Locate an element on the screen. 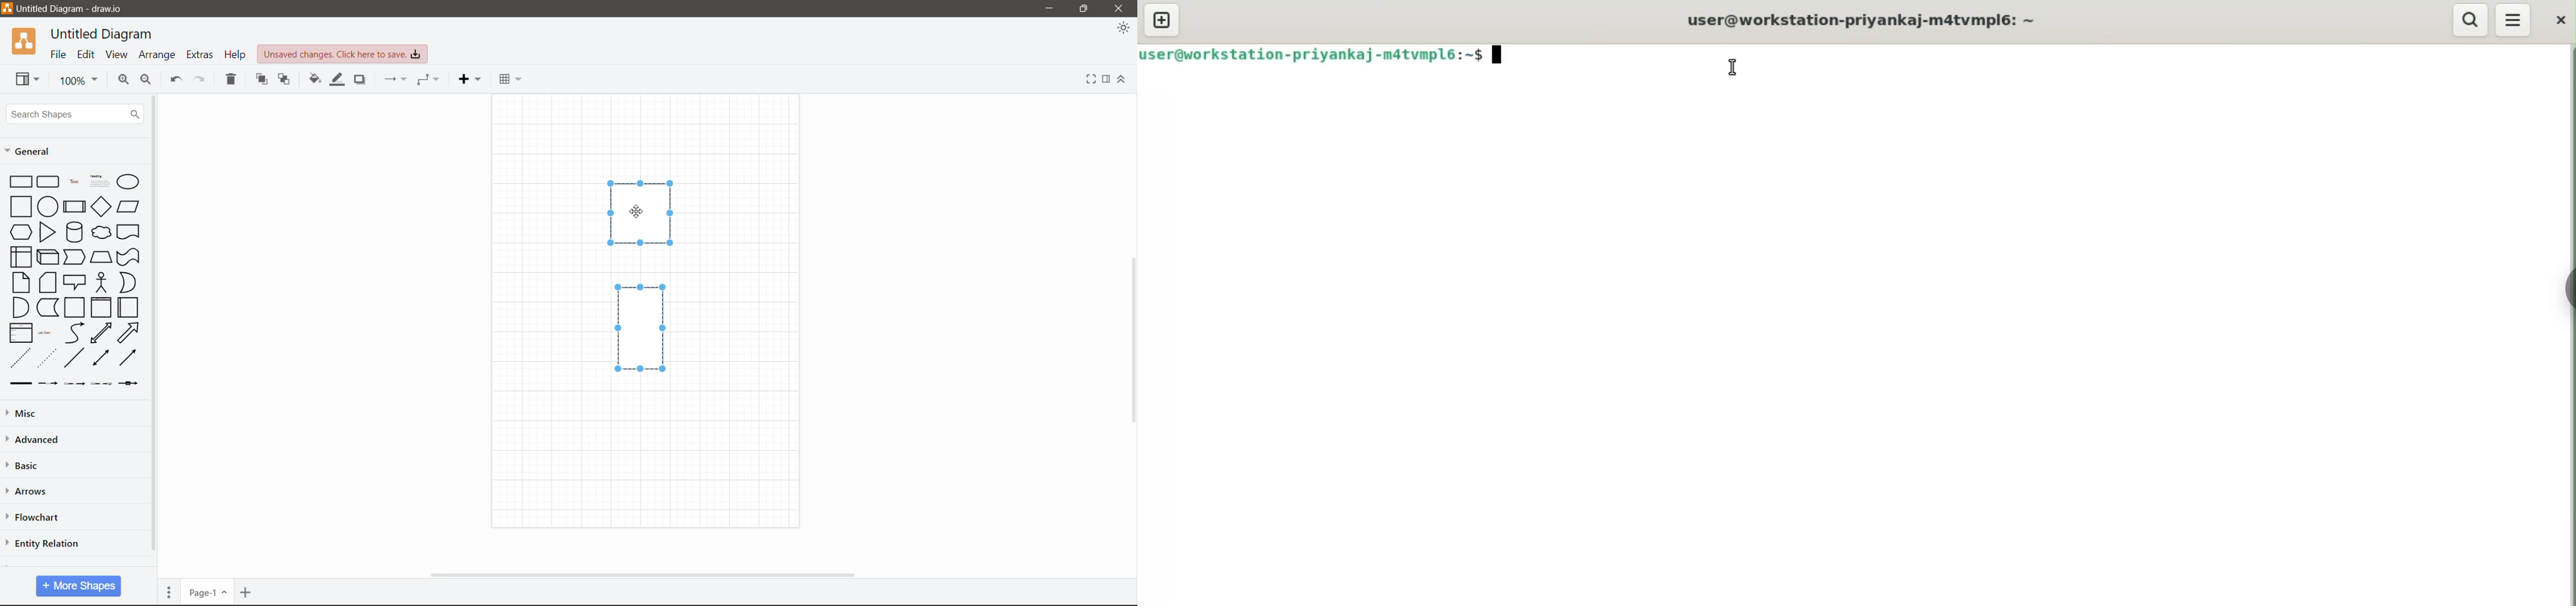 The width and height of the screenshot is (2576, 616).  is located at coordinates (104, 34).